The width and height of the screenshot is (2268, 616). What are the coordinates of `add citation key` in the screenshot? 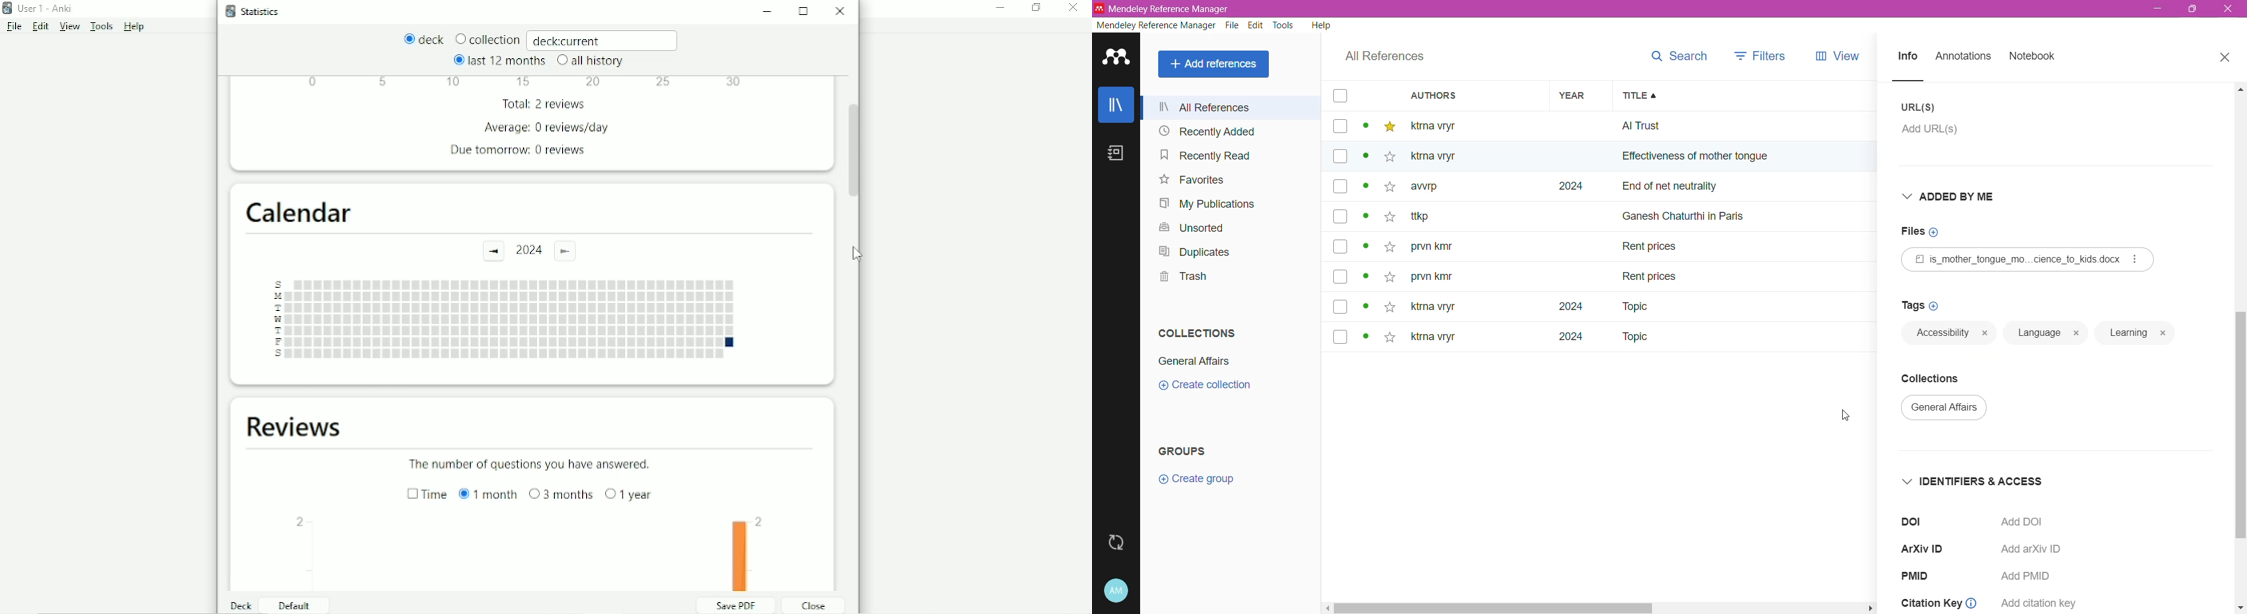 It's located at (2038, 605).